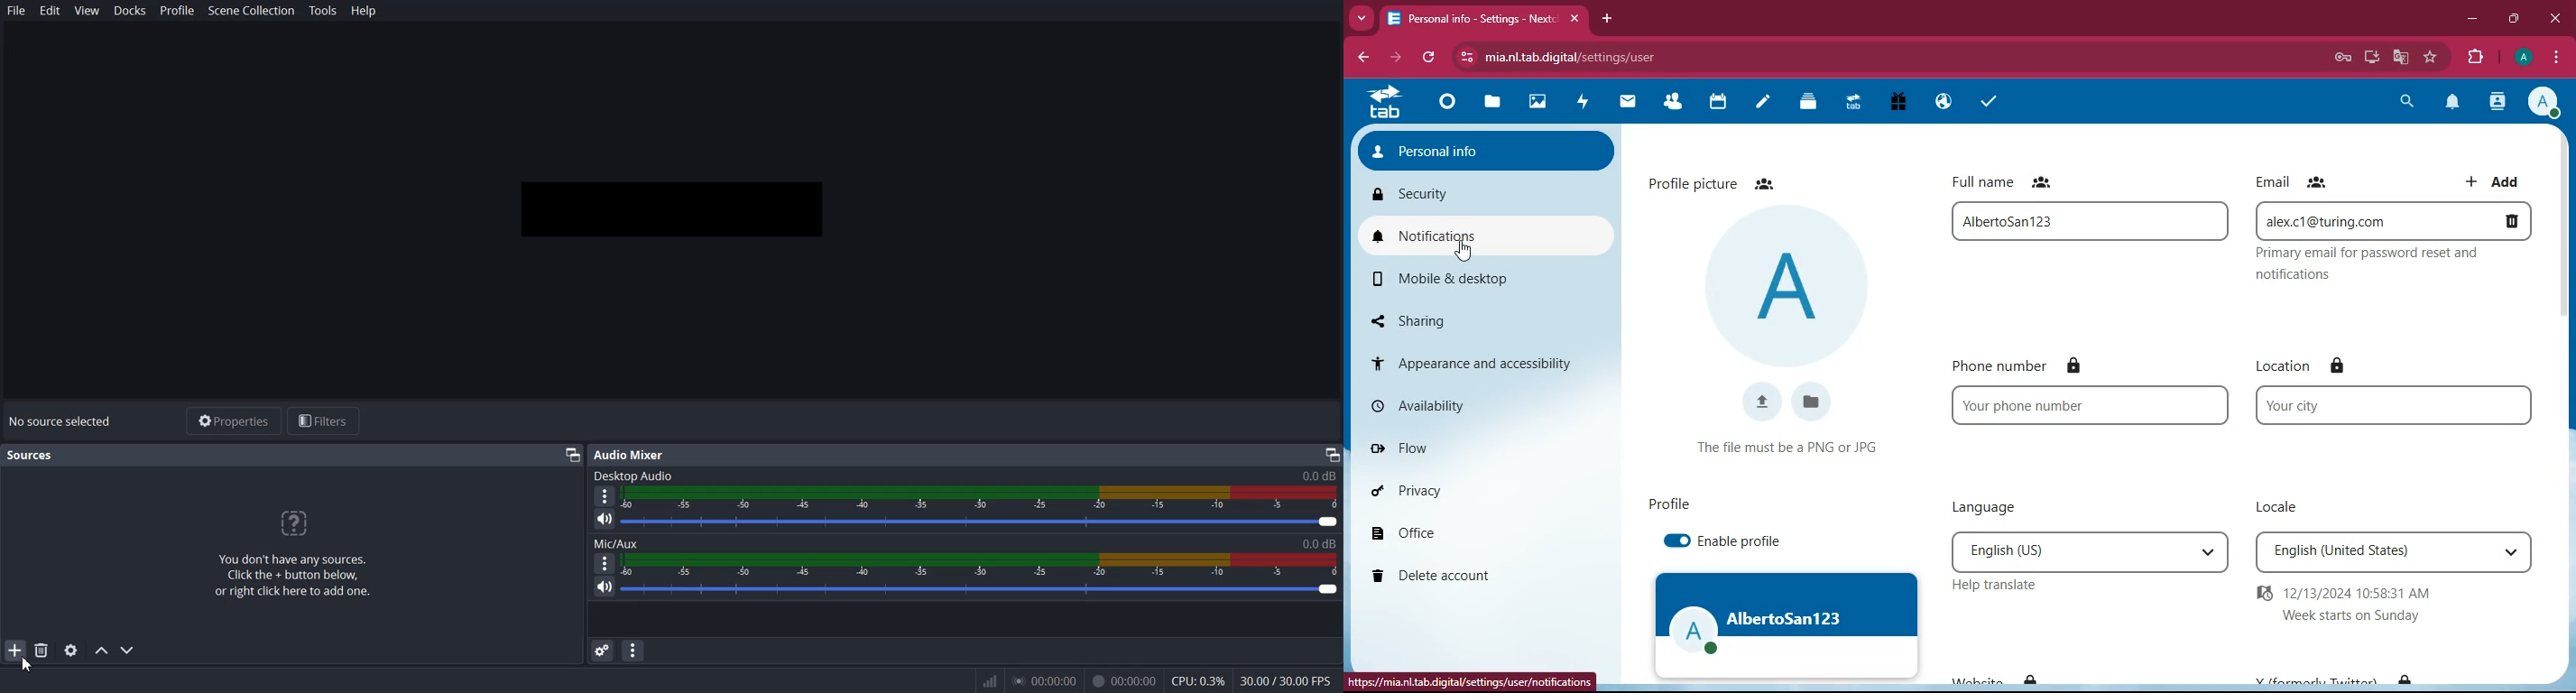 This screenshot has width=2576, height=700. I want to click on mia.nl.tab.digital/apps/settings/user/notifications, so click(1469, 680).